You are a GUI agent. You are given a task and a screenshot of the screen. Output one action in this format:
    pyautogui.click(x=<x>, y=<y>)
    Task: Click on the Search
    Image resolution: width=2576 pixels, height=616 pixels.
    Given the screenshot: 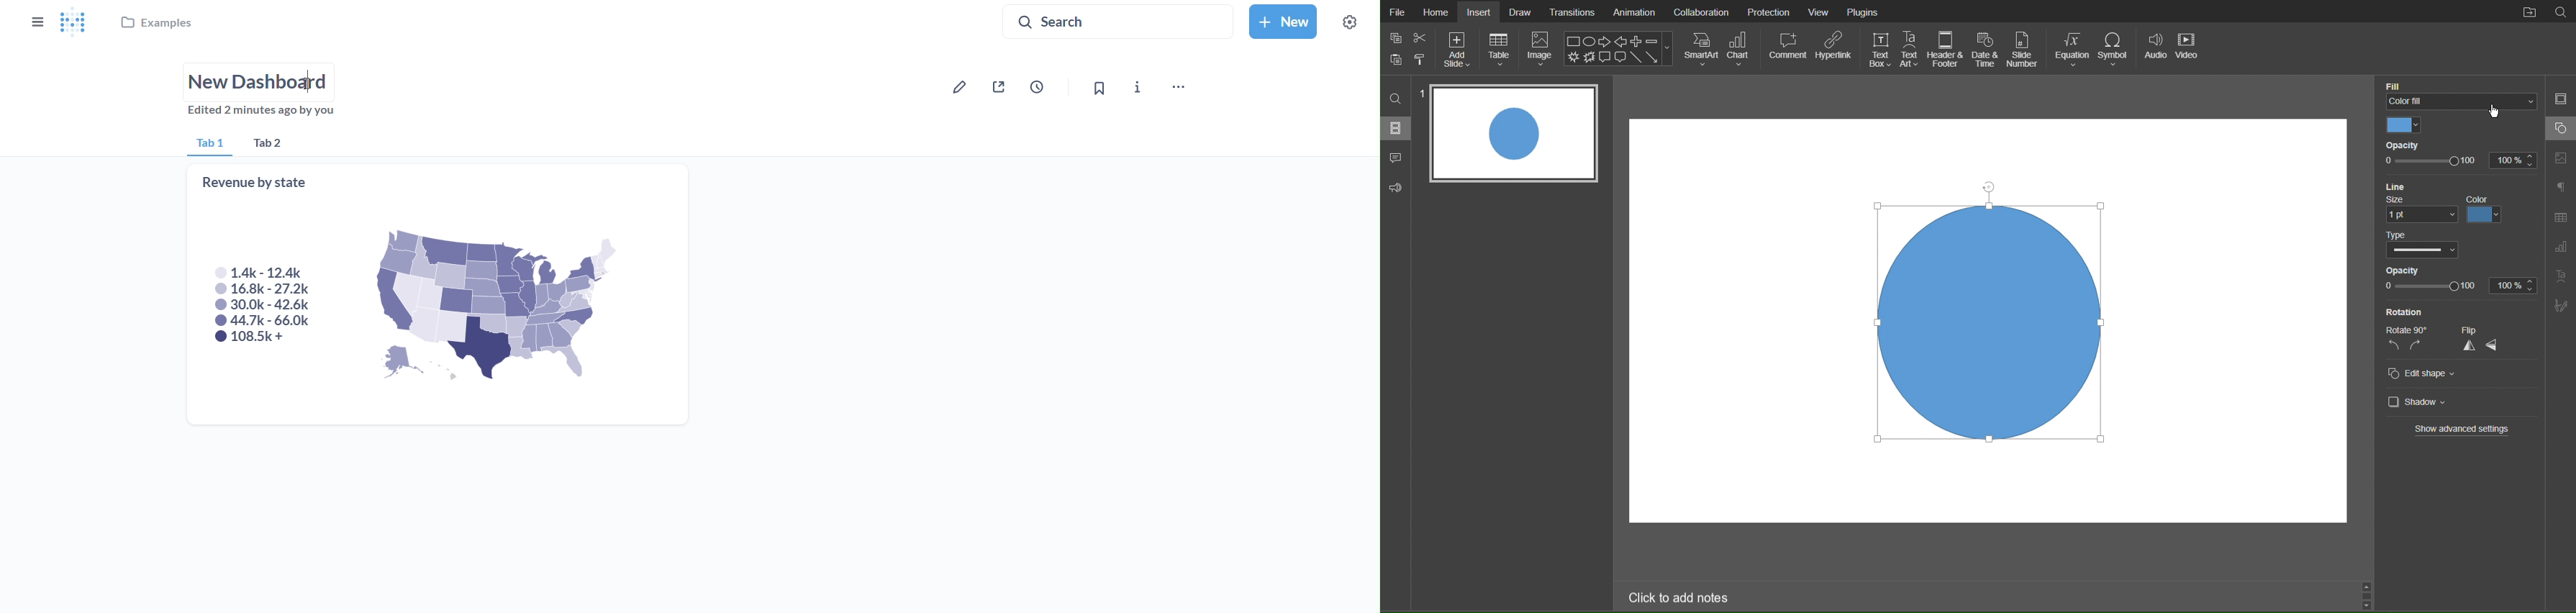 What is the action you would take?
    pyautogui.click(x=1398, y=98)
    